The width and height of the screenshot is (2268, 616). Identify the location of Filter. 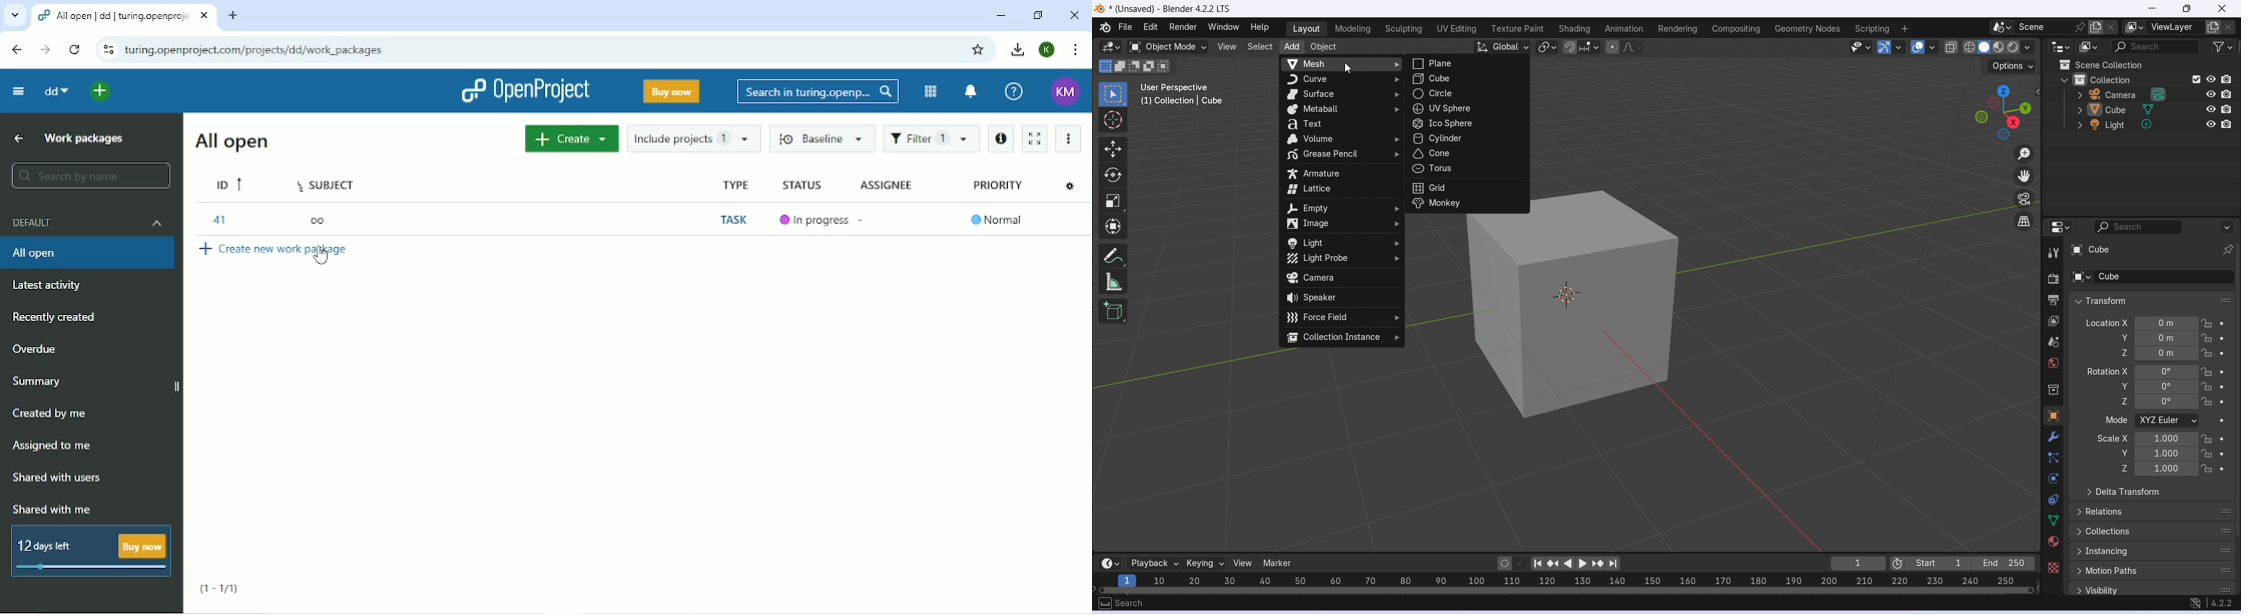
(2220, 47).